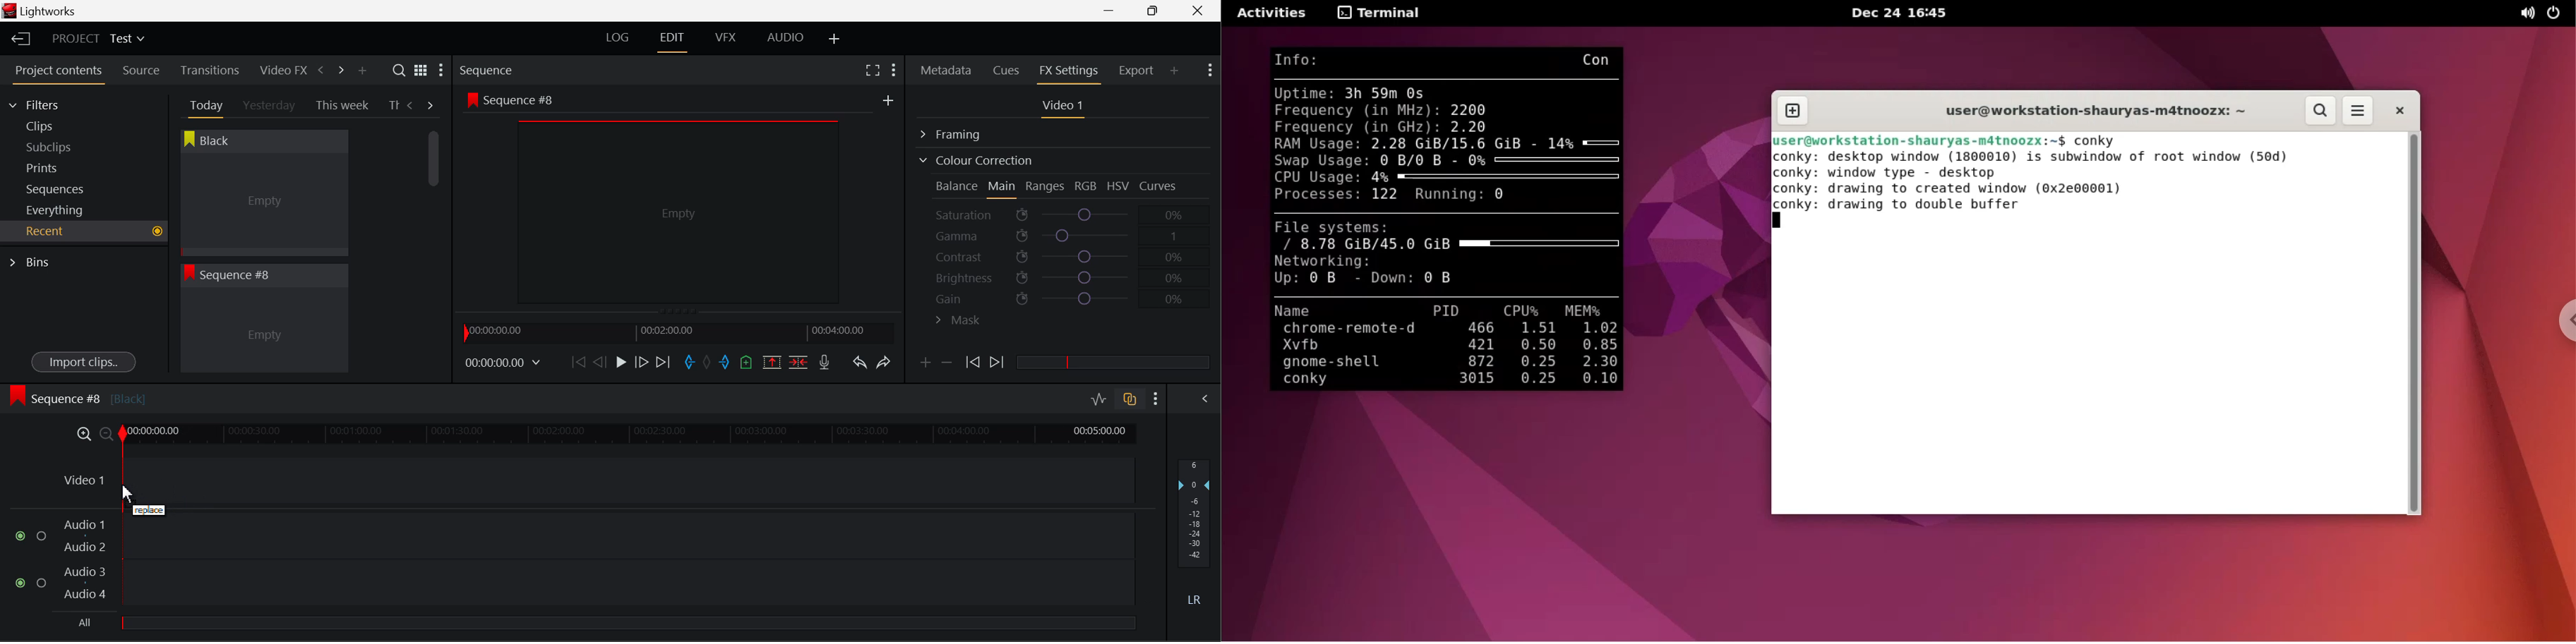 This screenshot has height=644, width=2576. Describe the element at coordinates (490, 71) in the screenshot. I see `Sequence Preview Section` at that location.